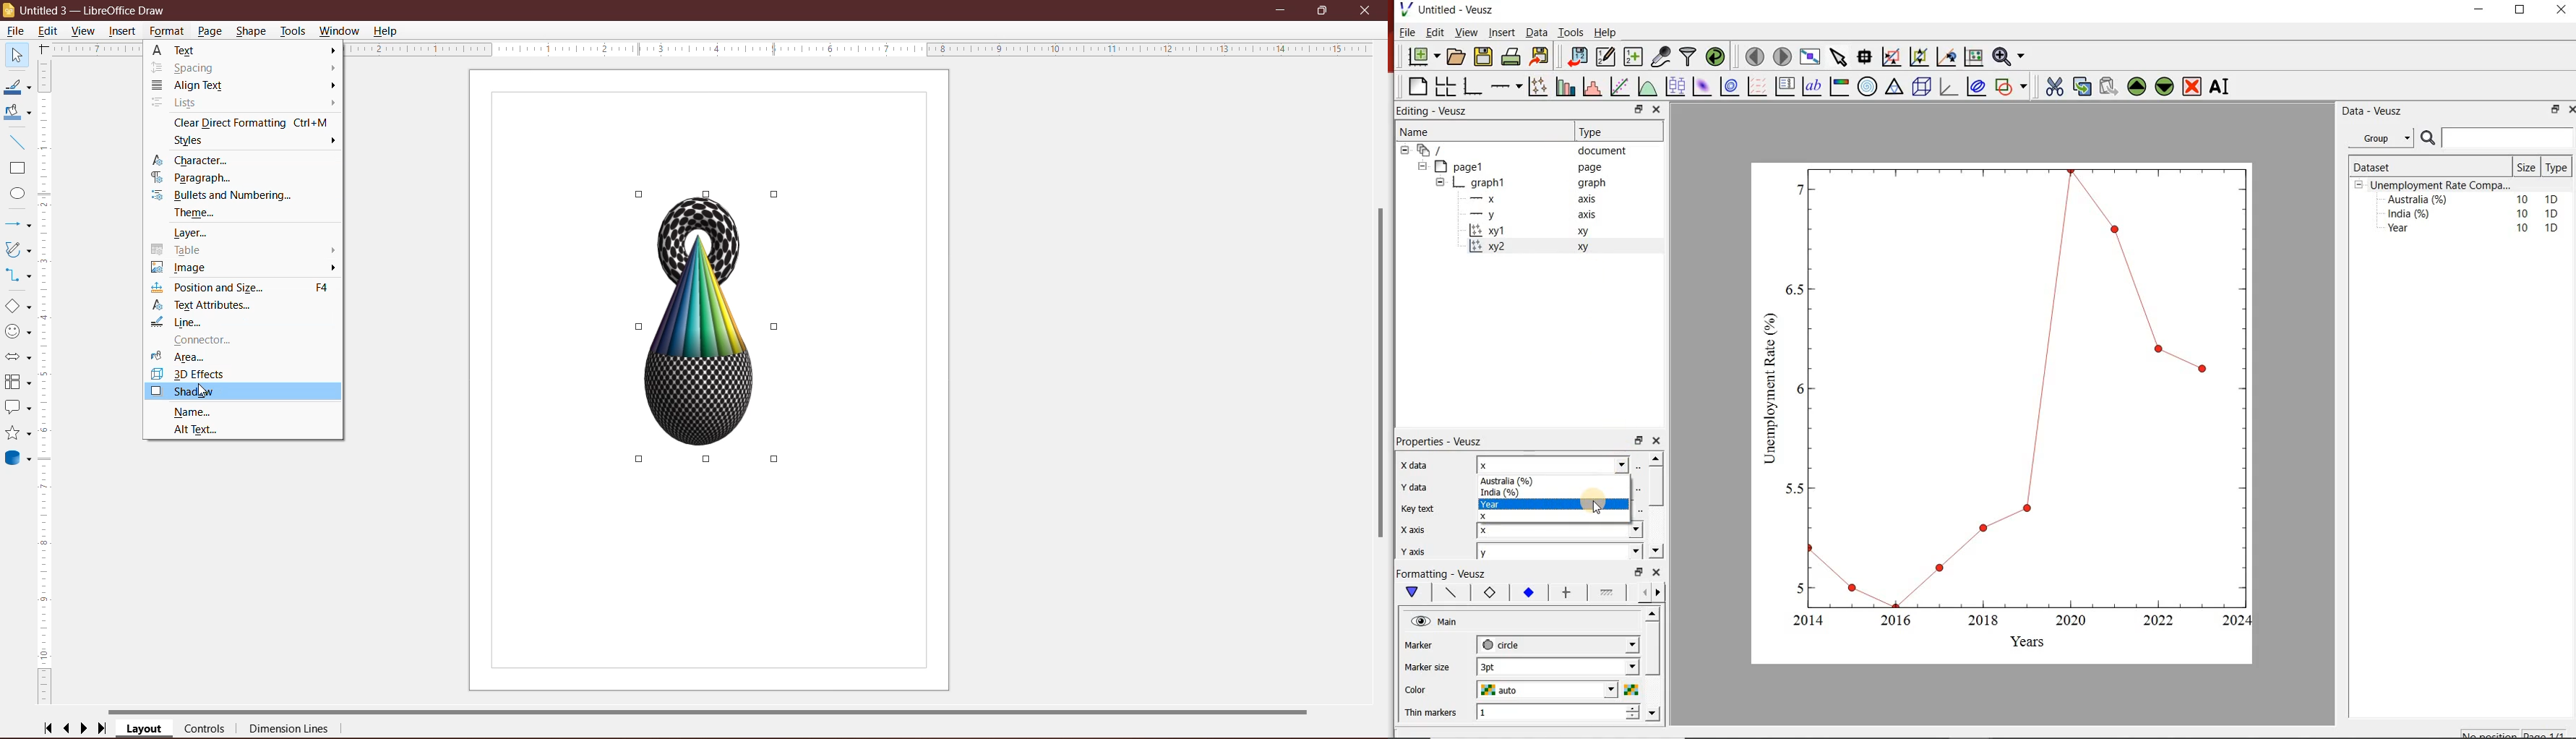 The height and width of the screenshot is (756, 2576). Describe the element at coordinates (387, 32) in the screenshot. I see `Help` at that location.